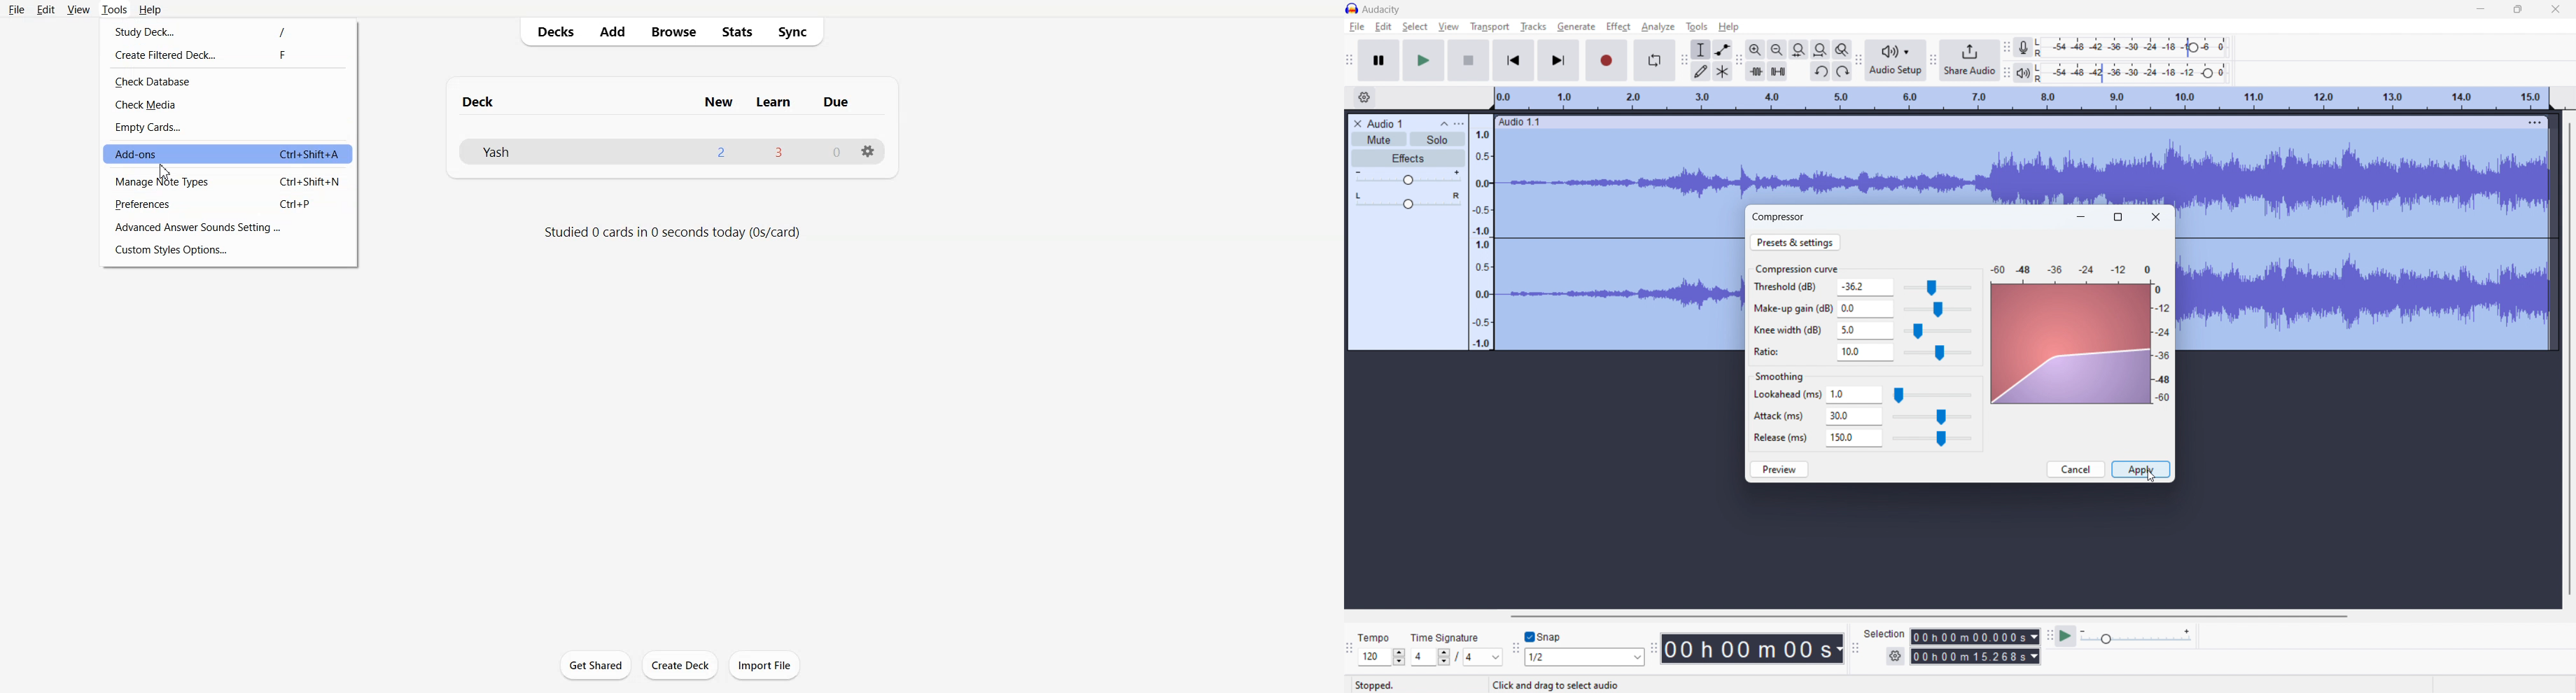 The image size is (2576, 700). Describe the element at coordinates (2518, 9) in the screenshot. I see `maximize` at that location.